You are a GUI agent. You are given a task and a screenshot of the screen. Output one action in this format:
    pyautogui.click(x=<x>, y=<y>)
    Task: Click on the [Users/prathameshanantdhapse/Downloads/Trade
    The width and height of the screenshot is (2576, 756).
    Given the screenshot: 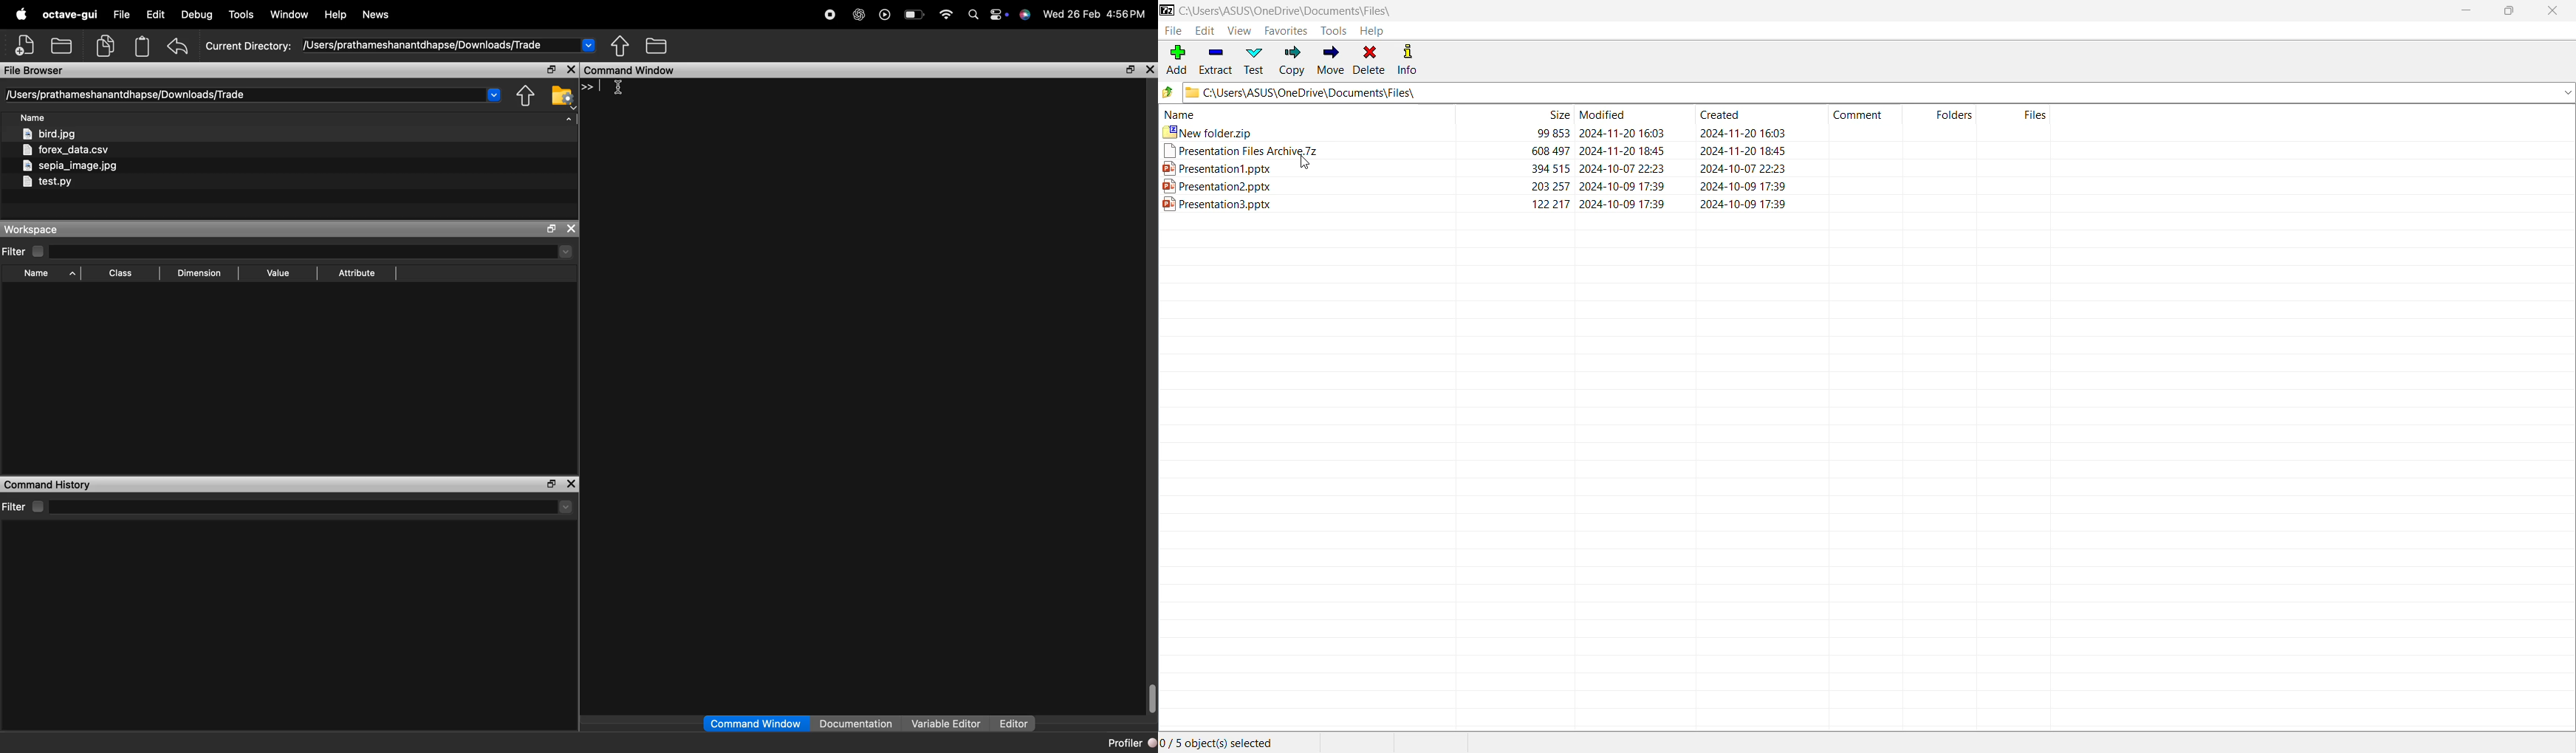 What is the action you would take?
    pyautogui.click(x=124, y=95)
    